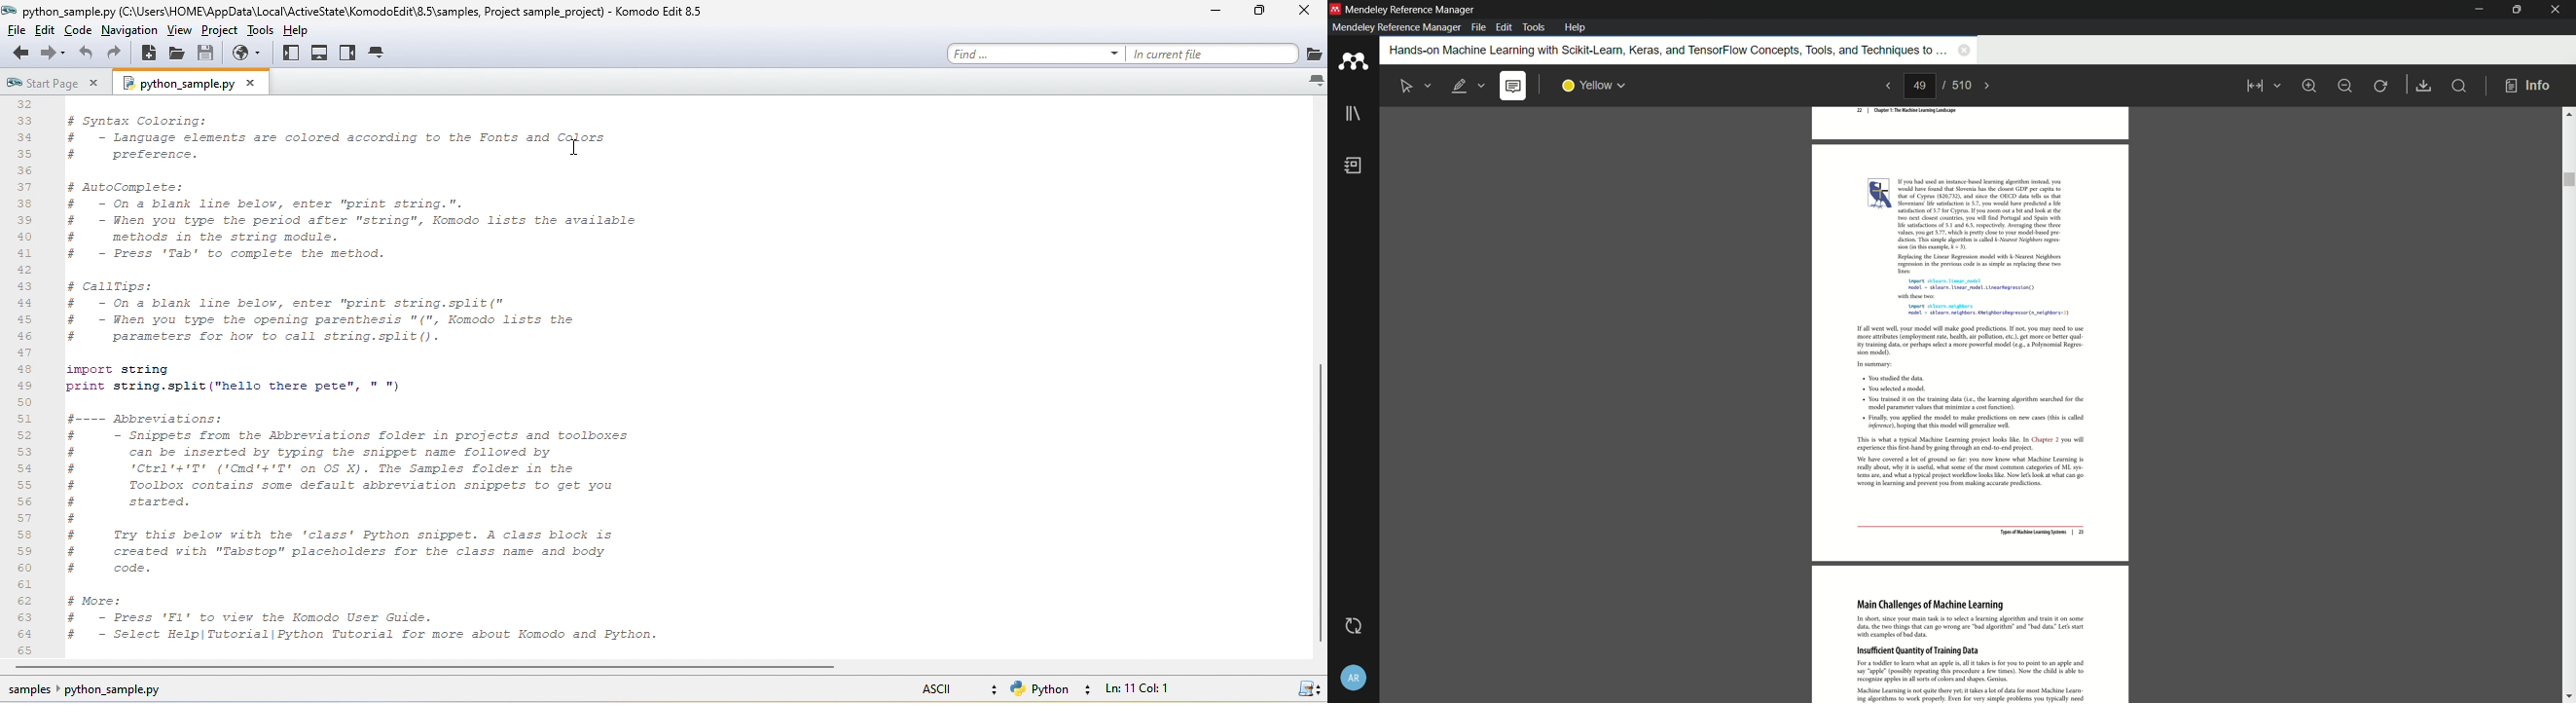 This screenshot has width=2576, height=728. Describe the element at coordinates (2556, 10) in the screenshot. I see `close app` at that location.